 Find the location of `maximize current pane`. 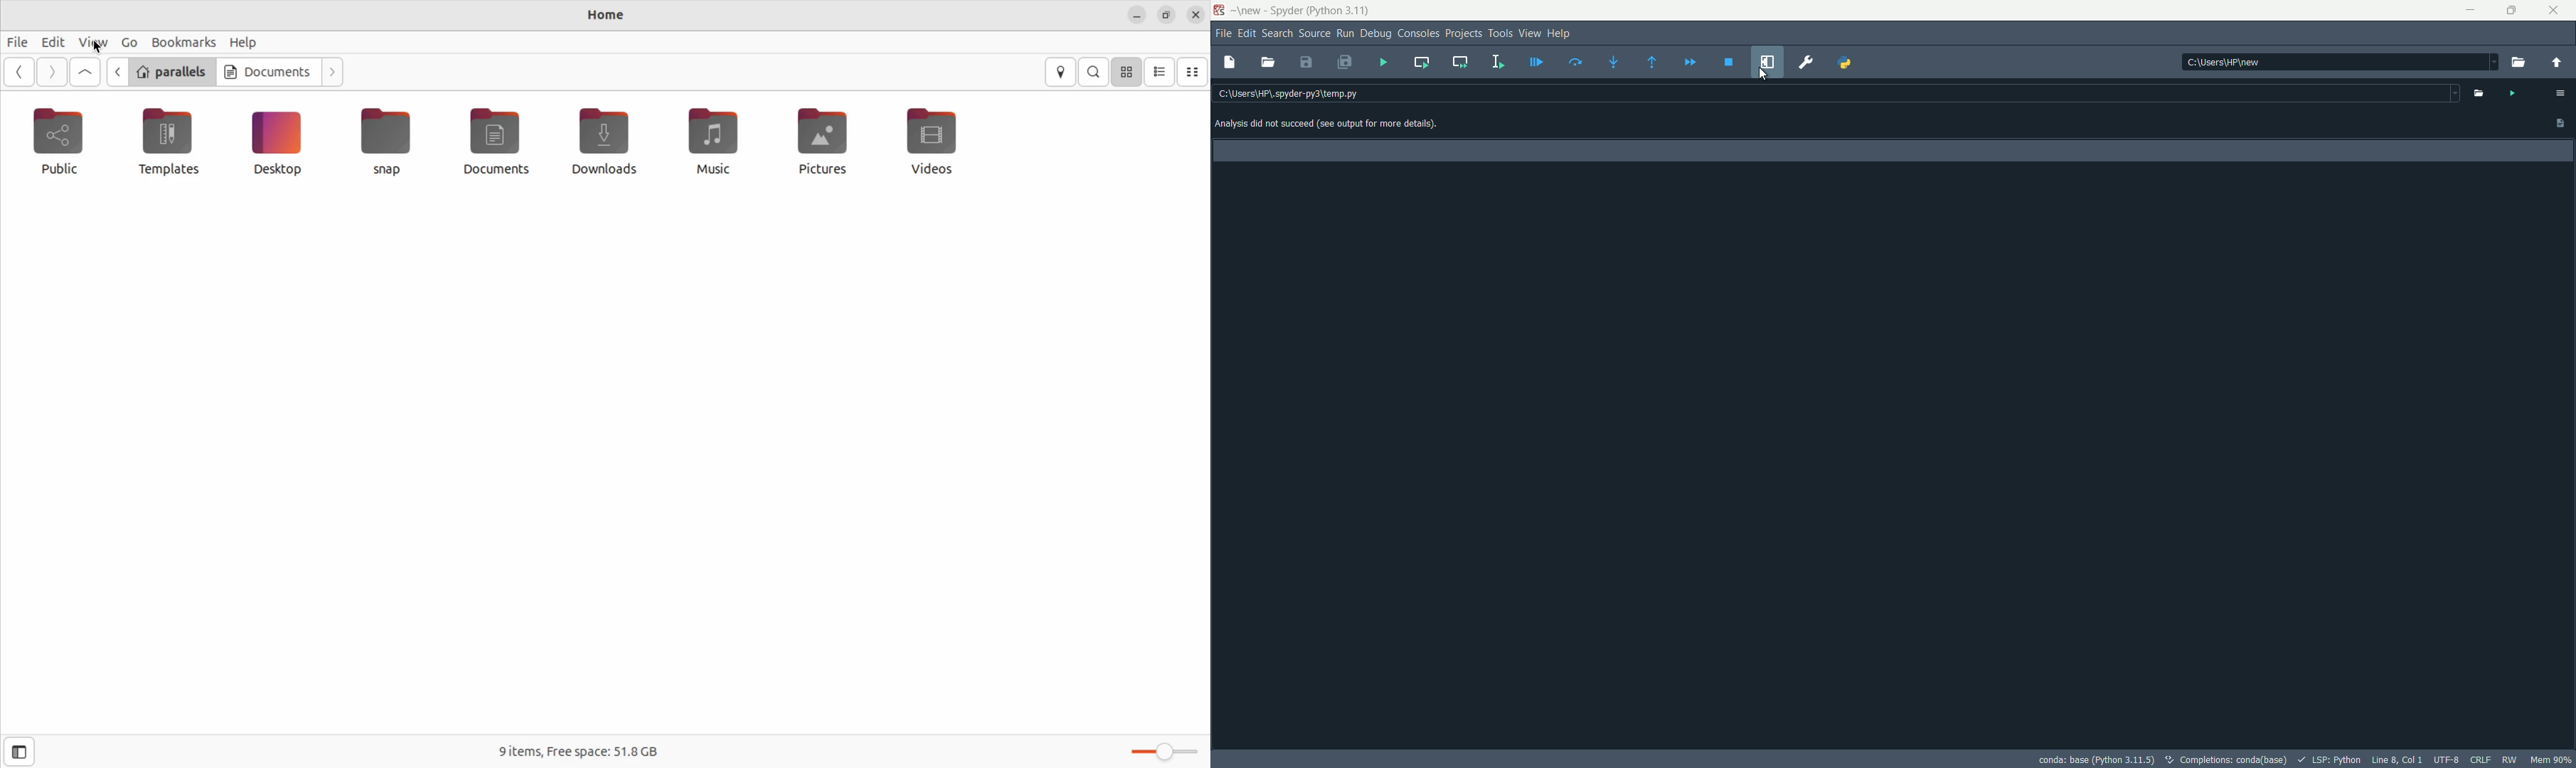

maximize current pane is located at coordinates (1767, 62).